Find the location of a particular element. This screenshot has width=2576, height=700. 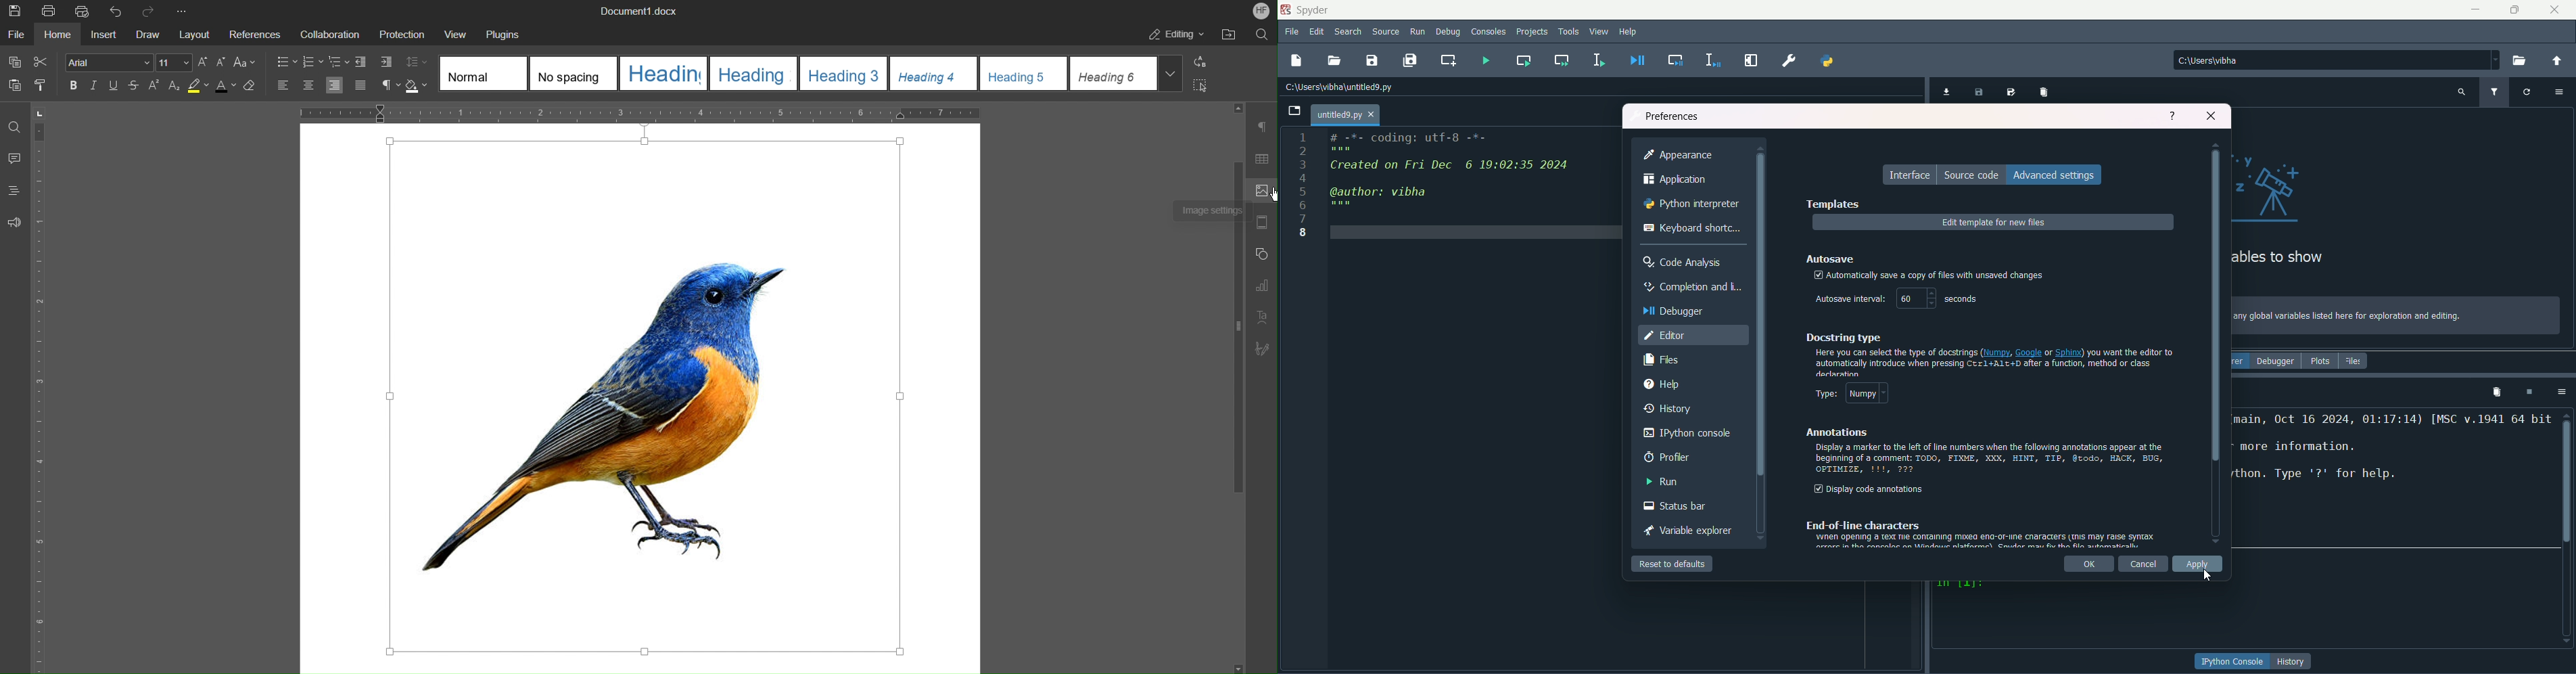

Heading 4 is located at coordinates (934, 72).